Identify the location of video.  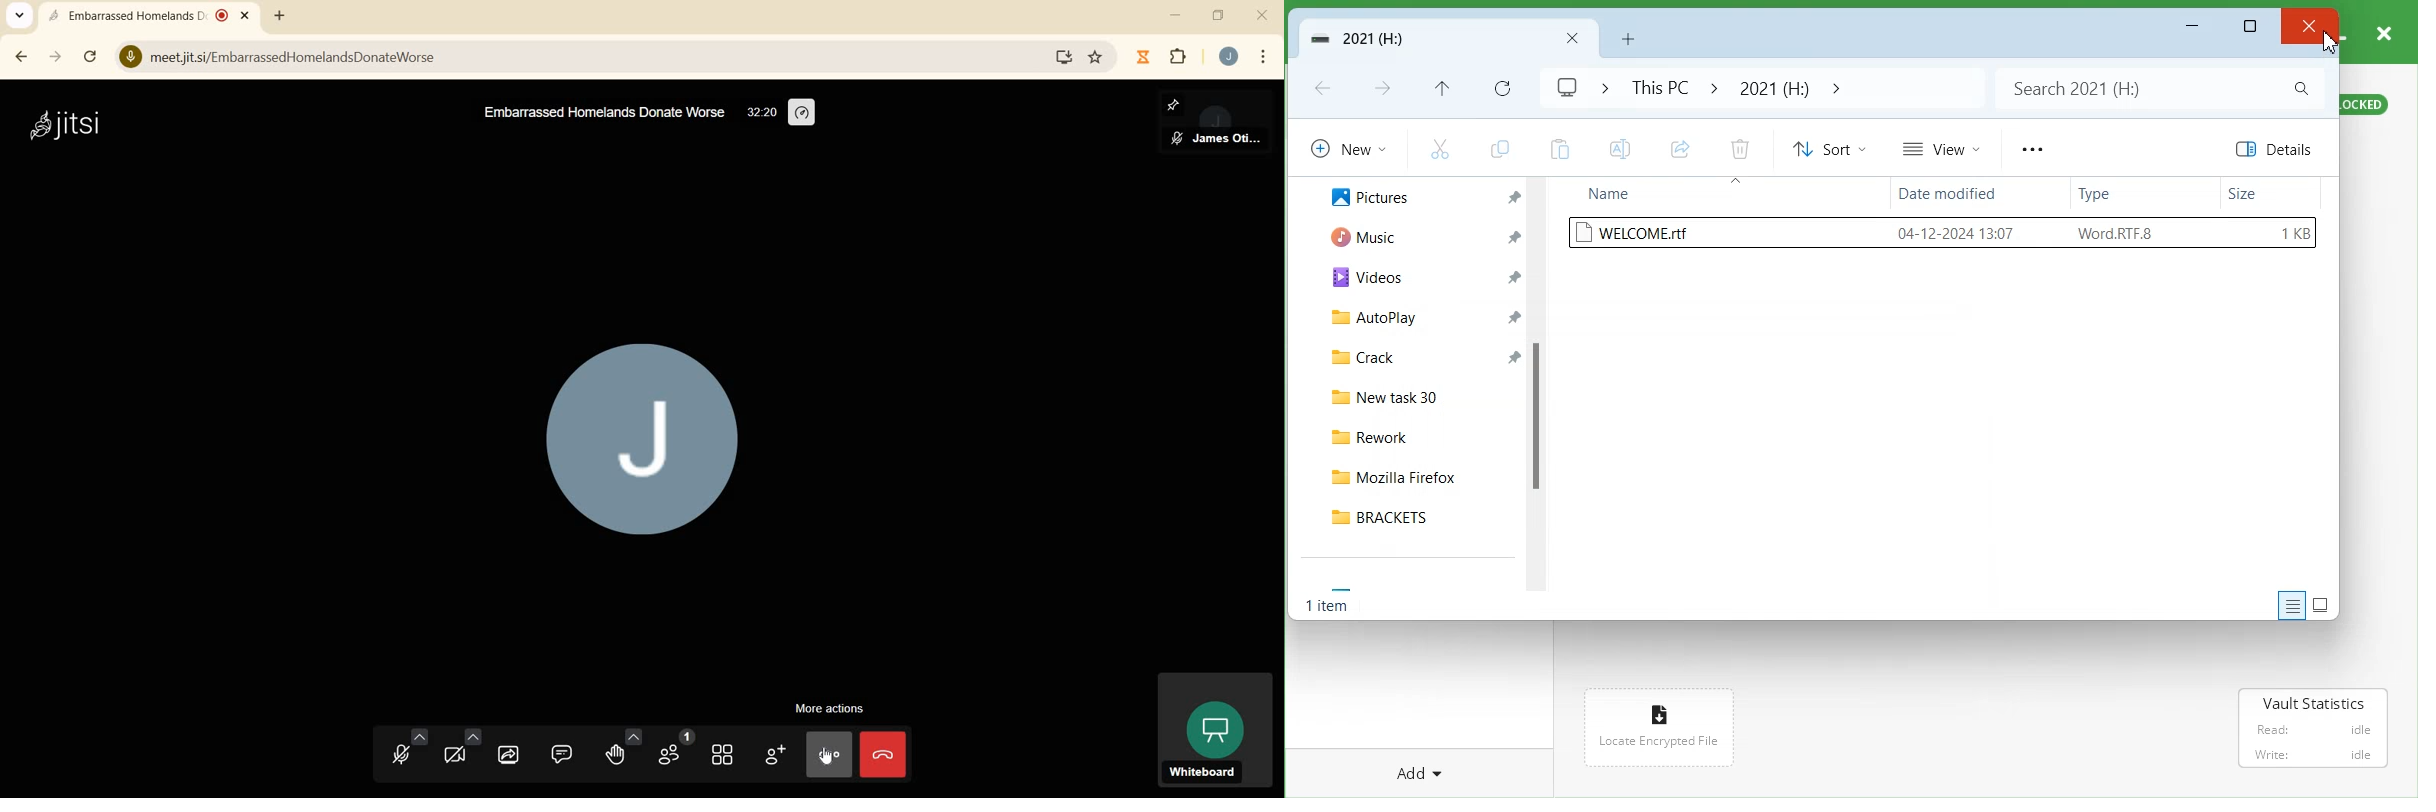
(461, 751).